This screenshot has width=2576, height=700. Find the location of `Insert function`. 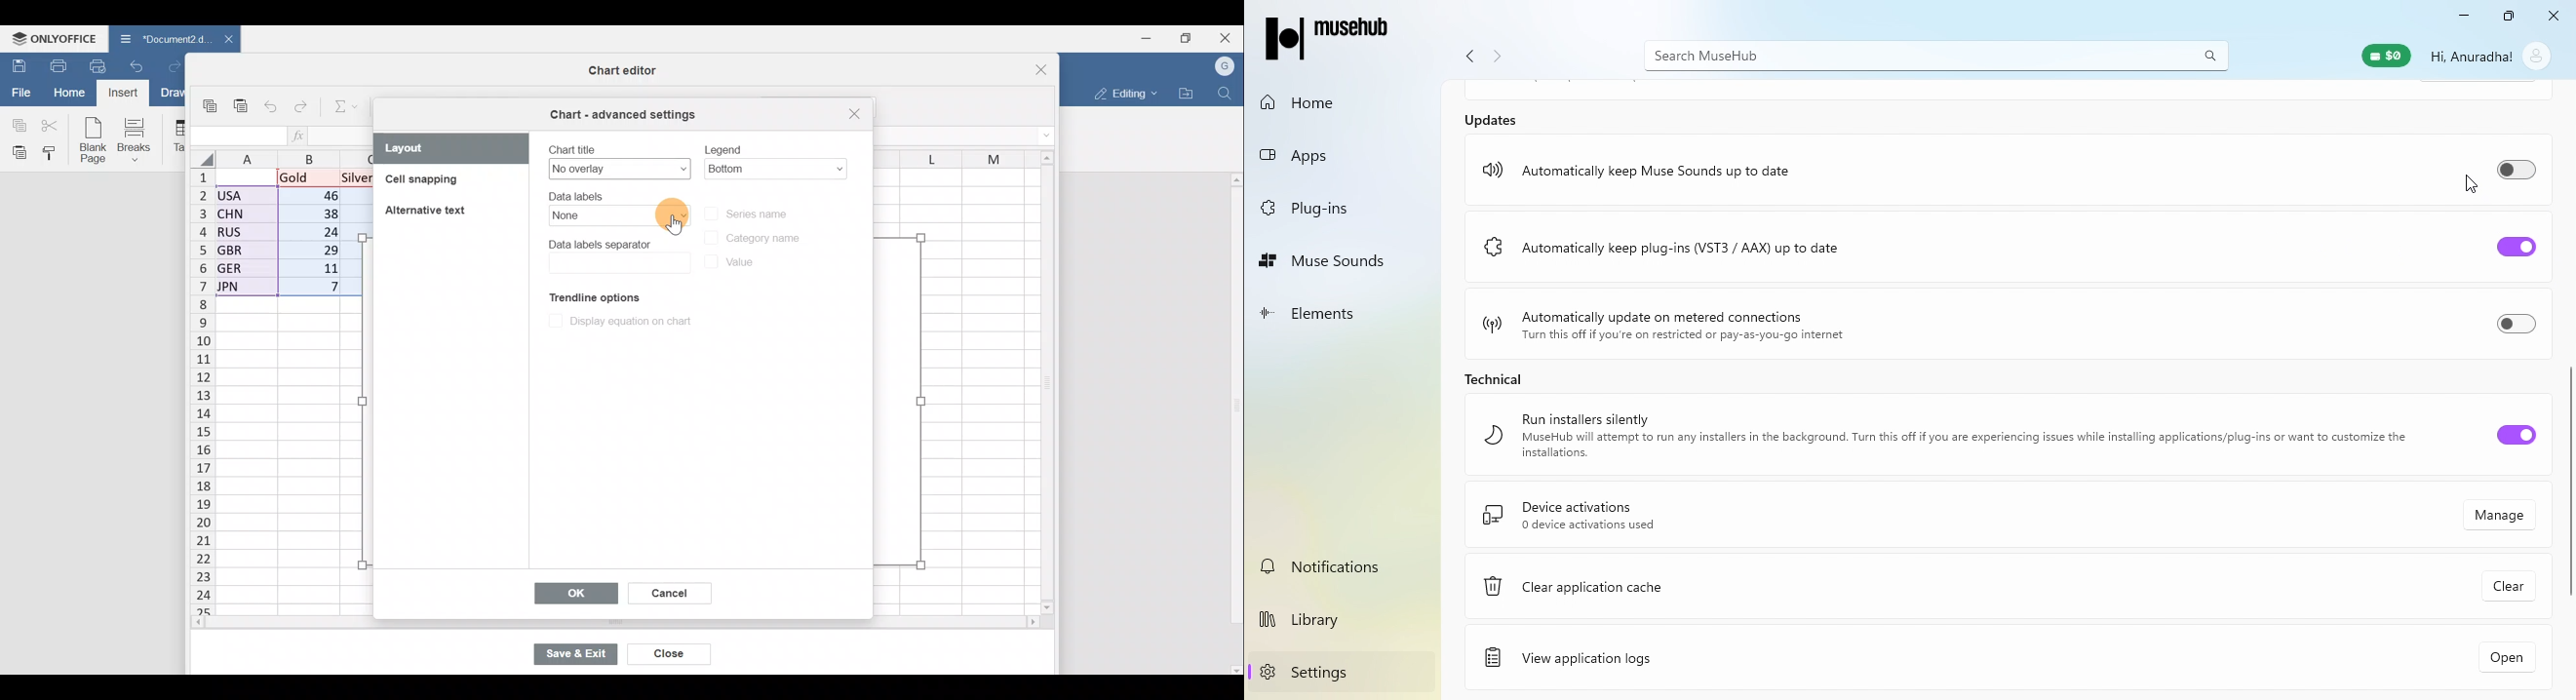

Insert function is located at coordinates (307, 135).